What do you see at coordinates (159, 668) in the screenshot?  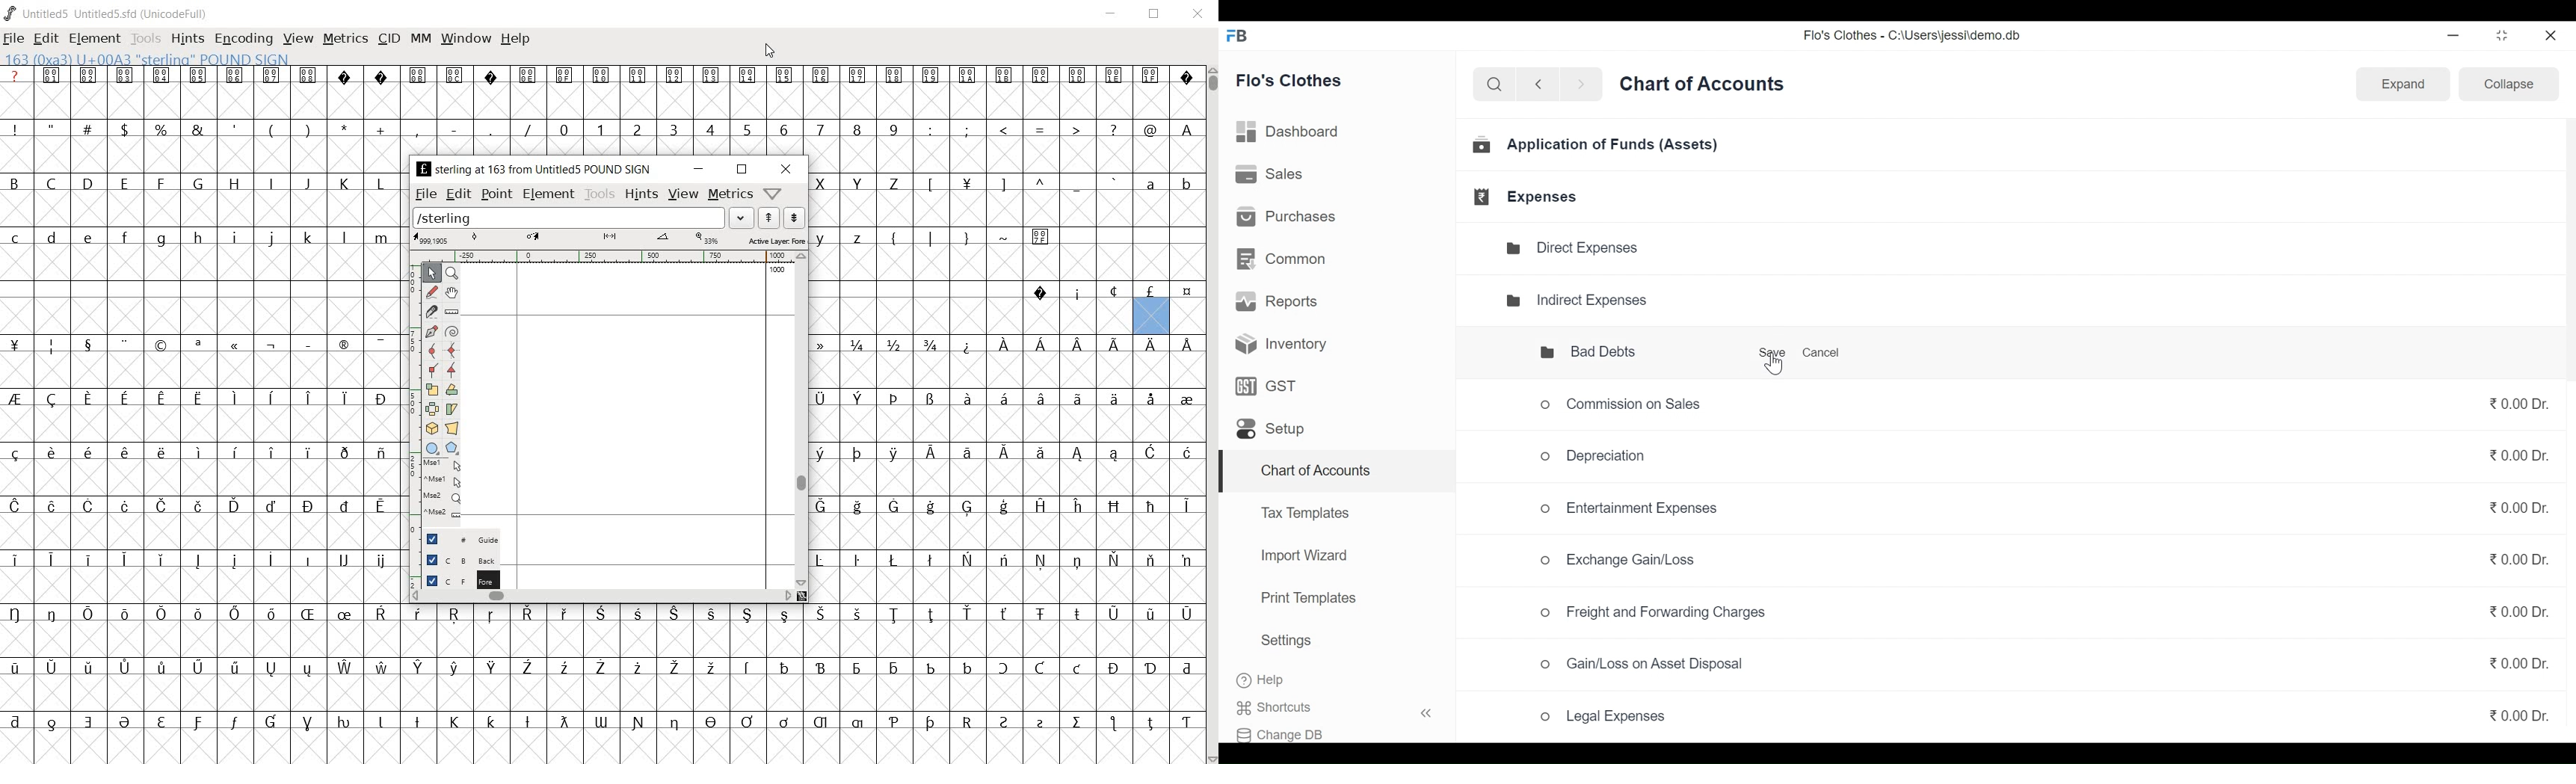 I see `Symbol` at bounding box center [159, 668].